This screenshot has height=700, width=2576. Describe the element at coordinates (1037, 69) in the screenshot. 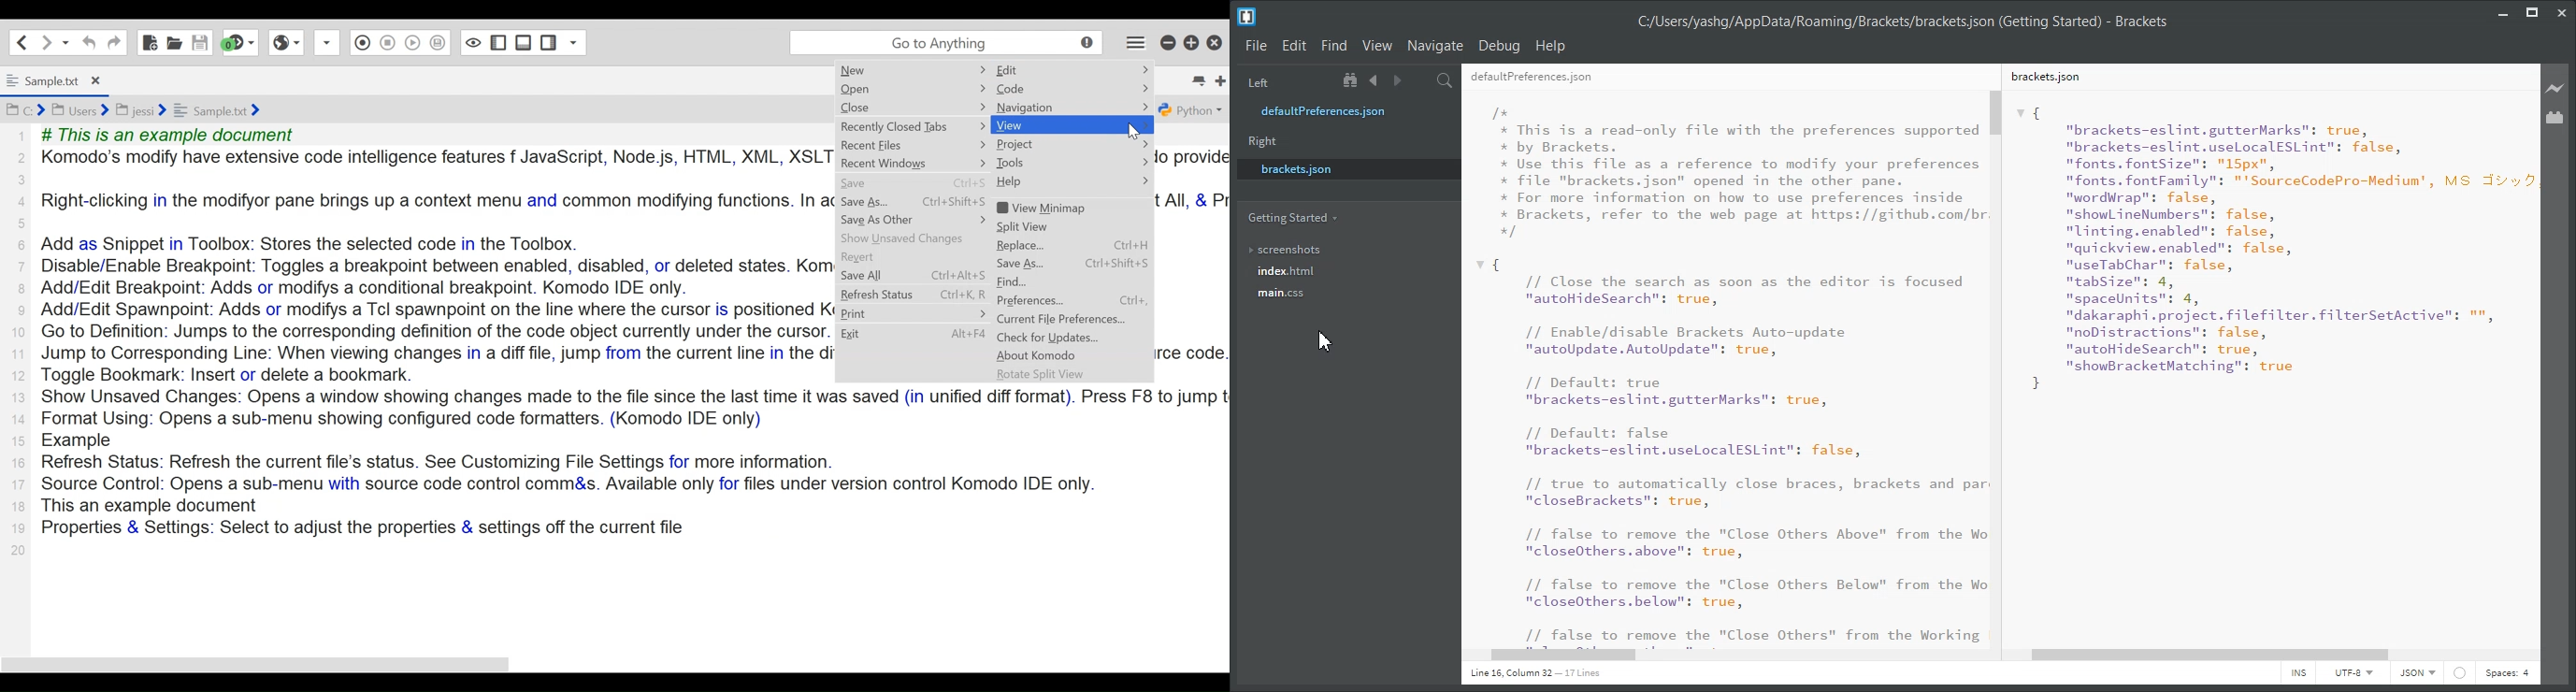

I see `Edit` at that location.